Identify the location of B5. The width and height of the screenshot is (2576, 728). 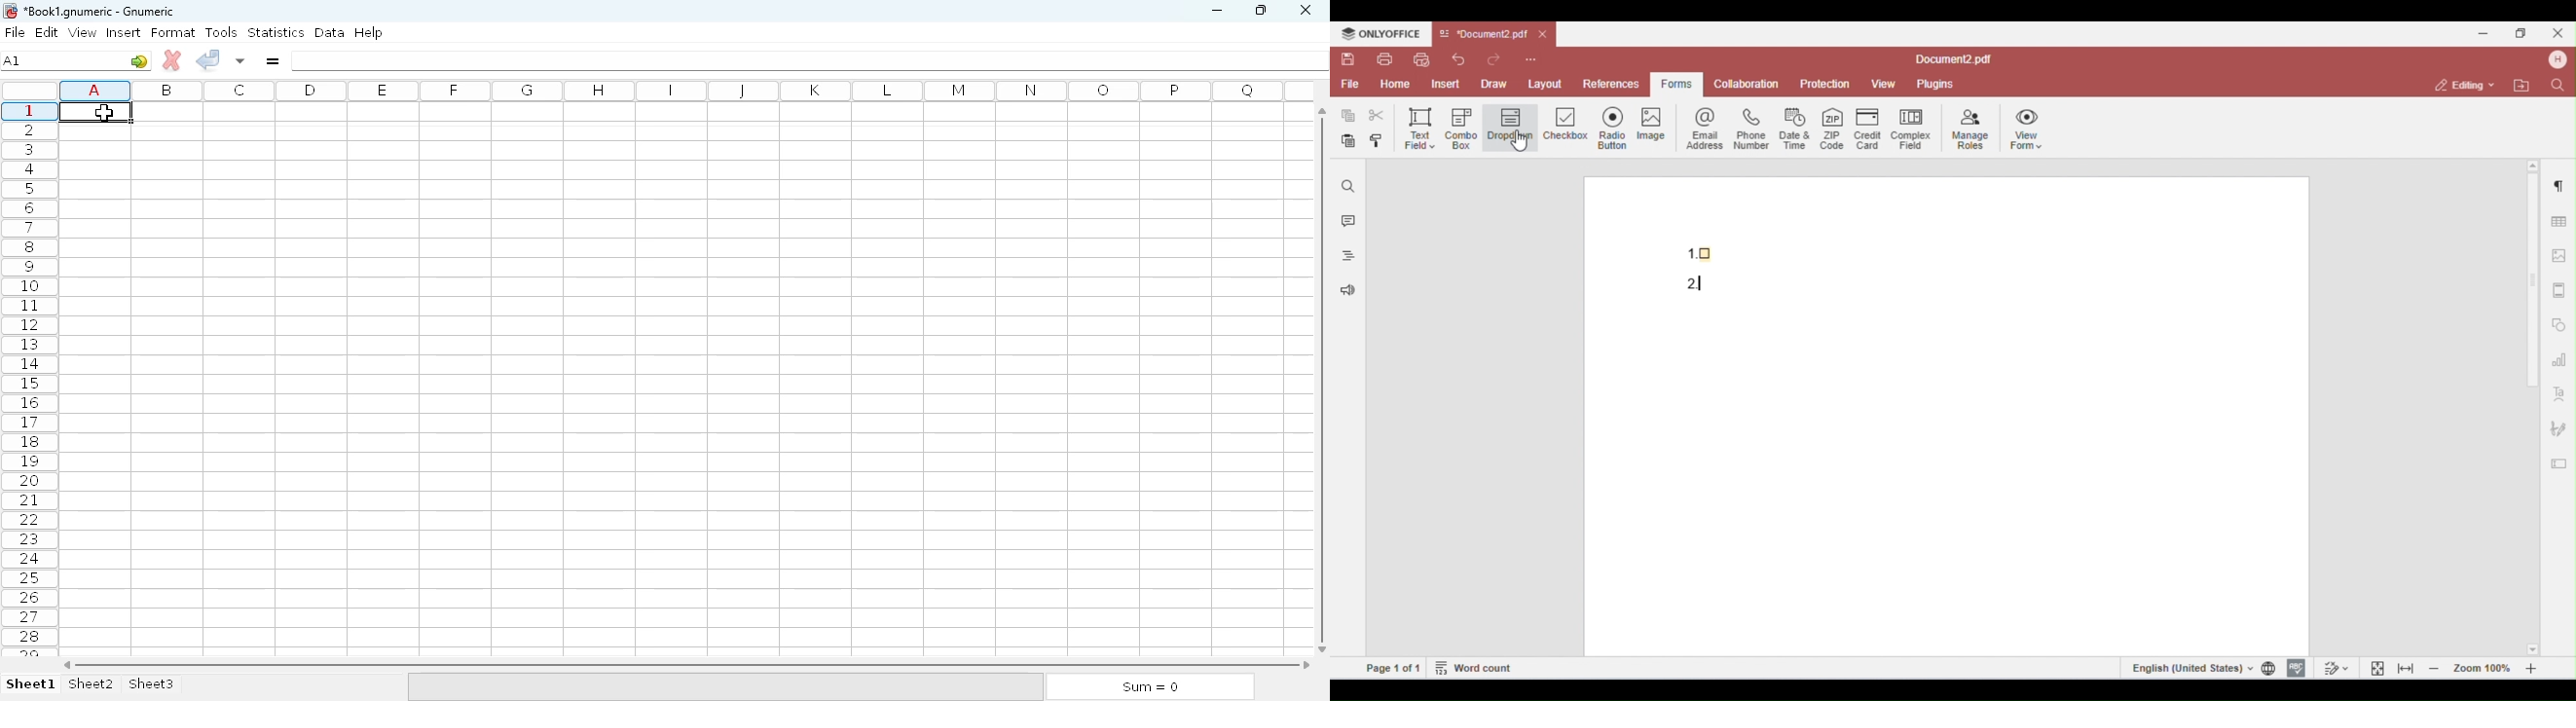
(13, 60).